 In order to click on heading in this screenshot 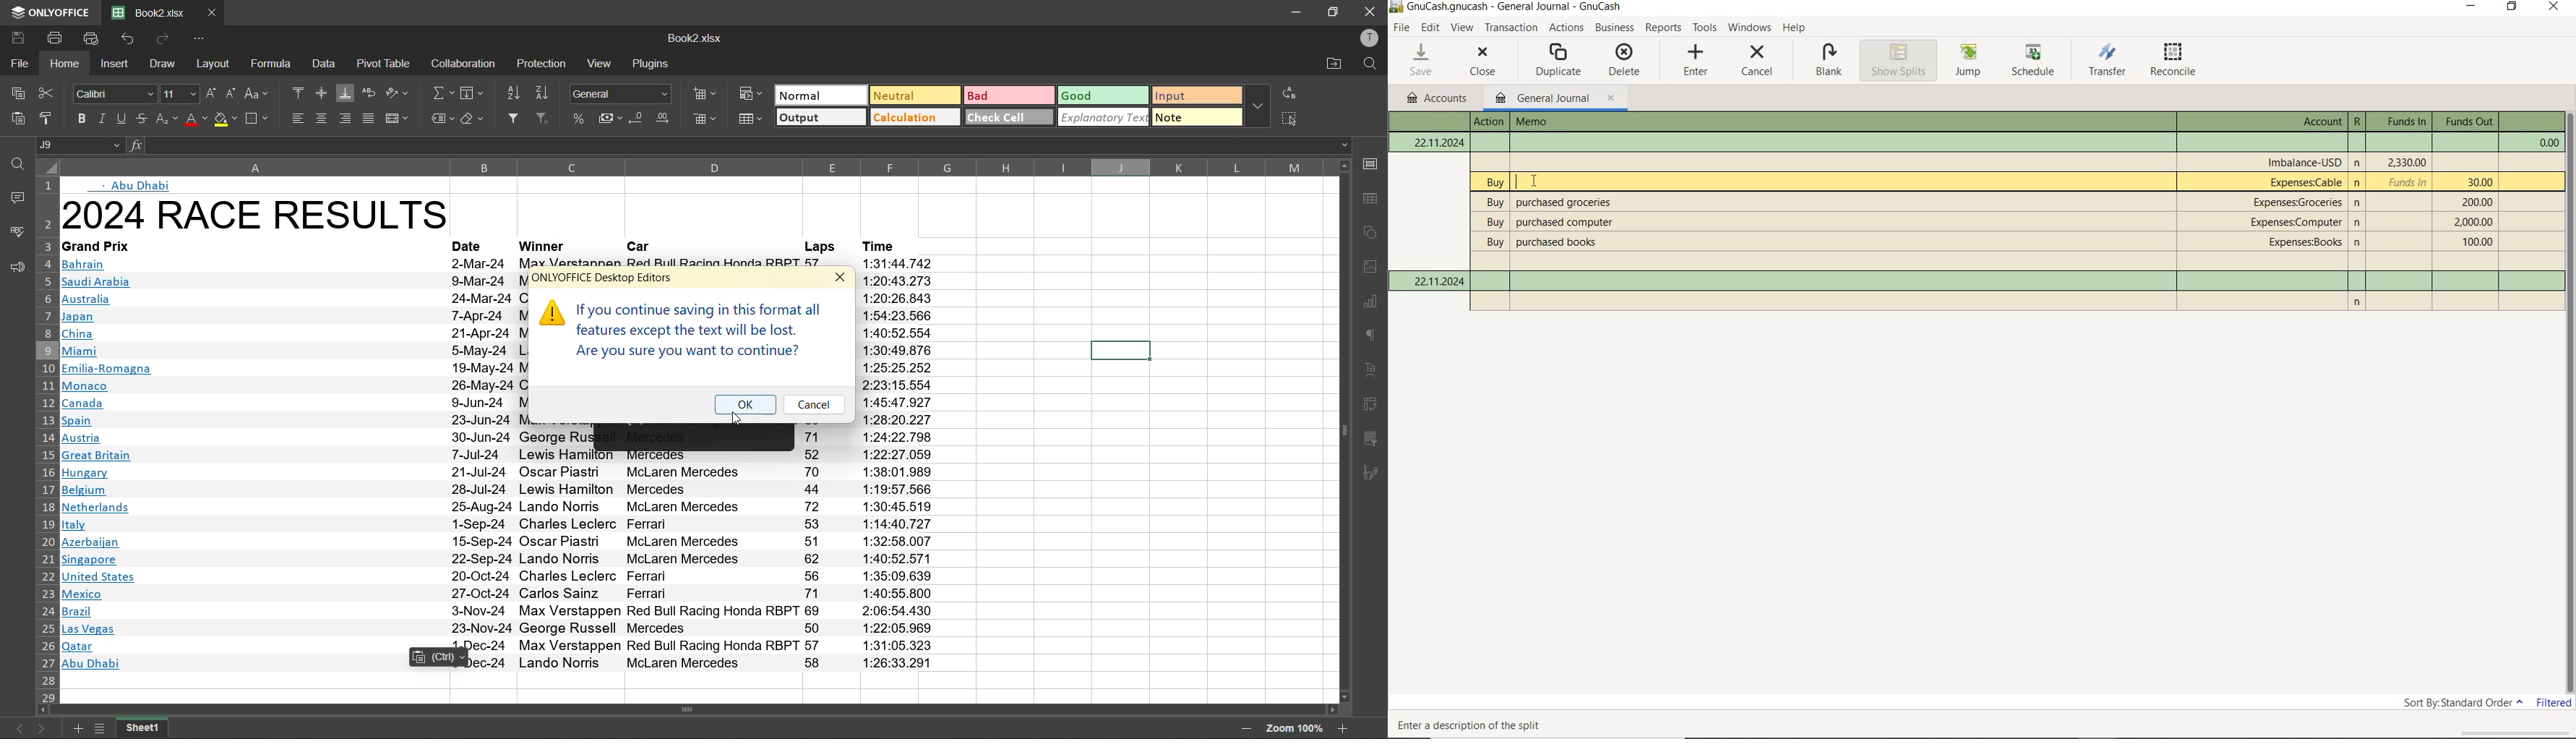, I will do `click(278, 214)`.